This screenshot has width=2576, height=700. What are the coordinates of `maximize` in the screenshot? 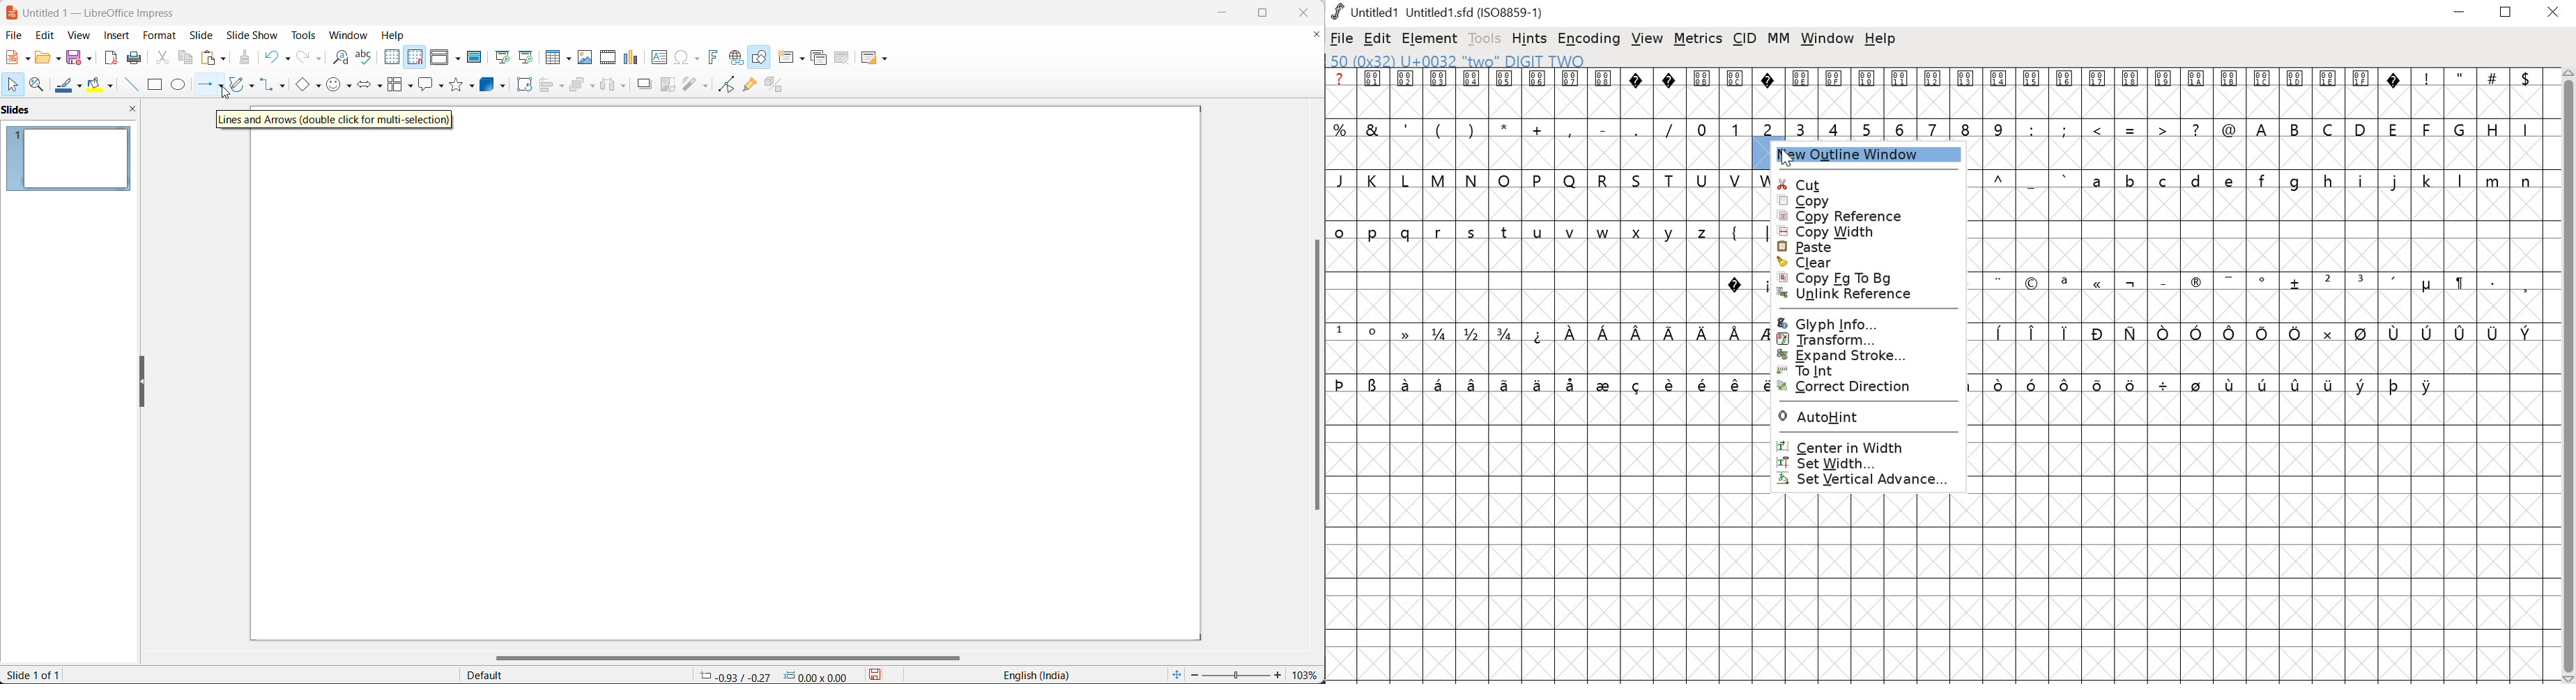 It's located at (1271, 13).